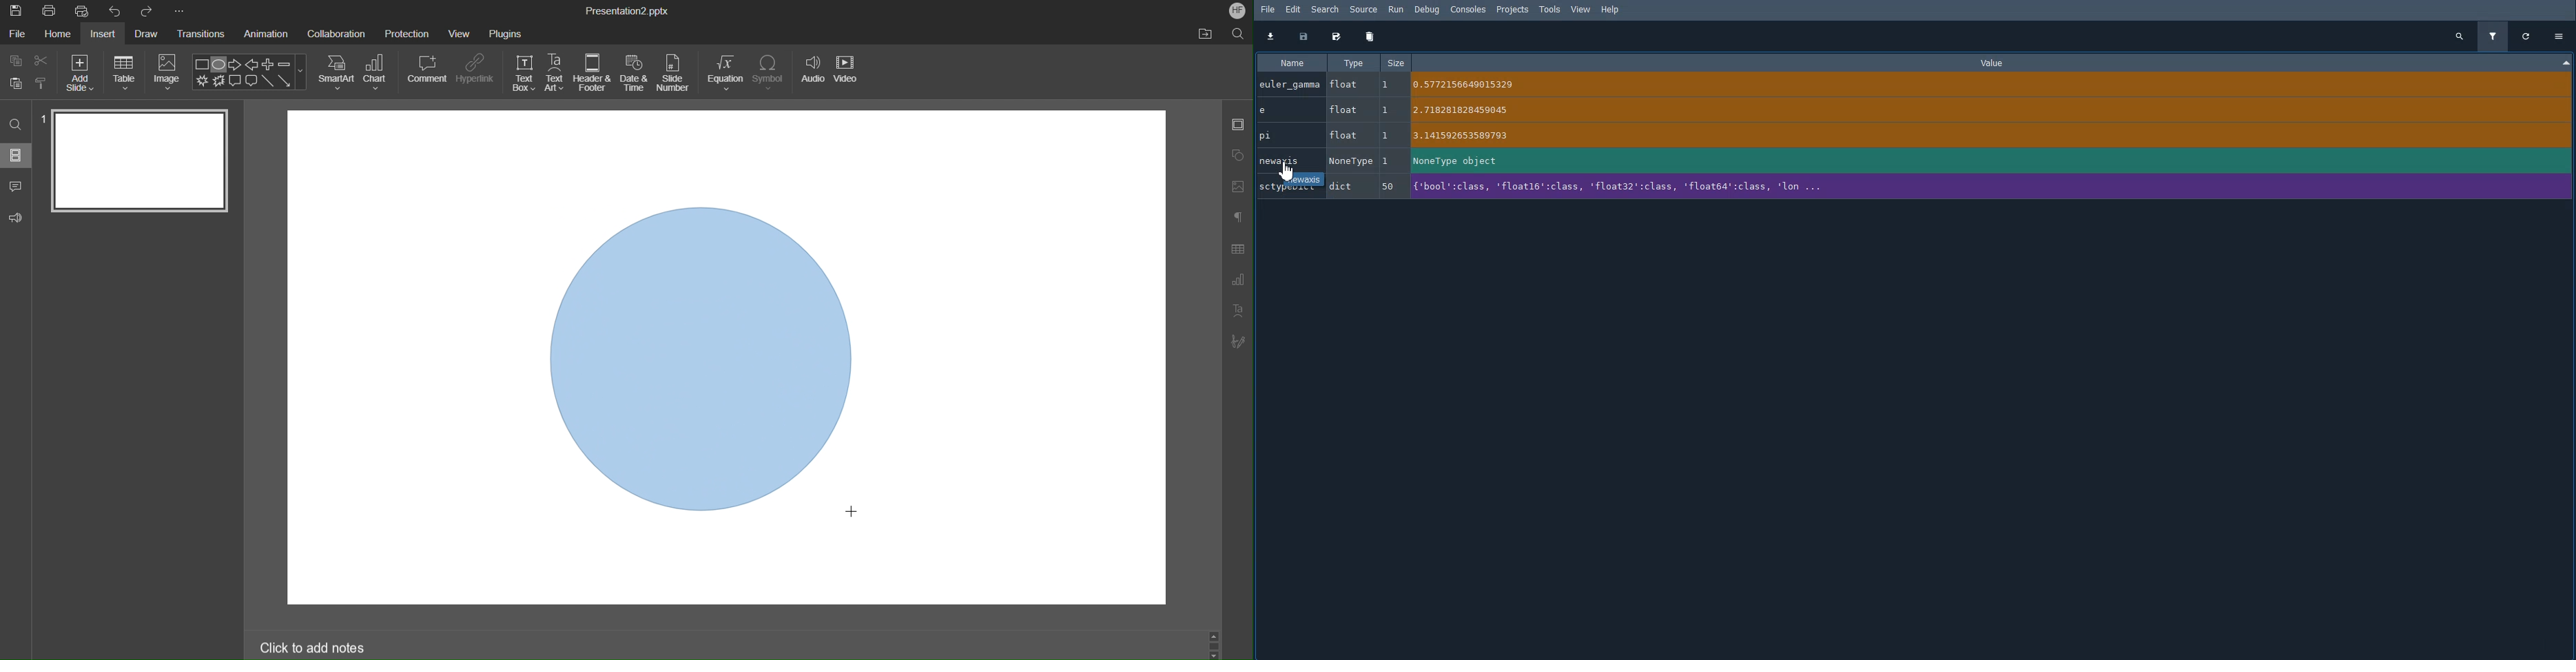 Image resolution: width=2576 pixels, height=672 pixels. What do you see at coordinates (56, 35) in the screenshot?
I see `Home` at bounding box center [56, 35].